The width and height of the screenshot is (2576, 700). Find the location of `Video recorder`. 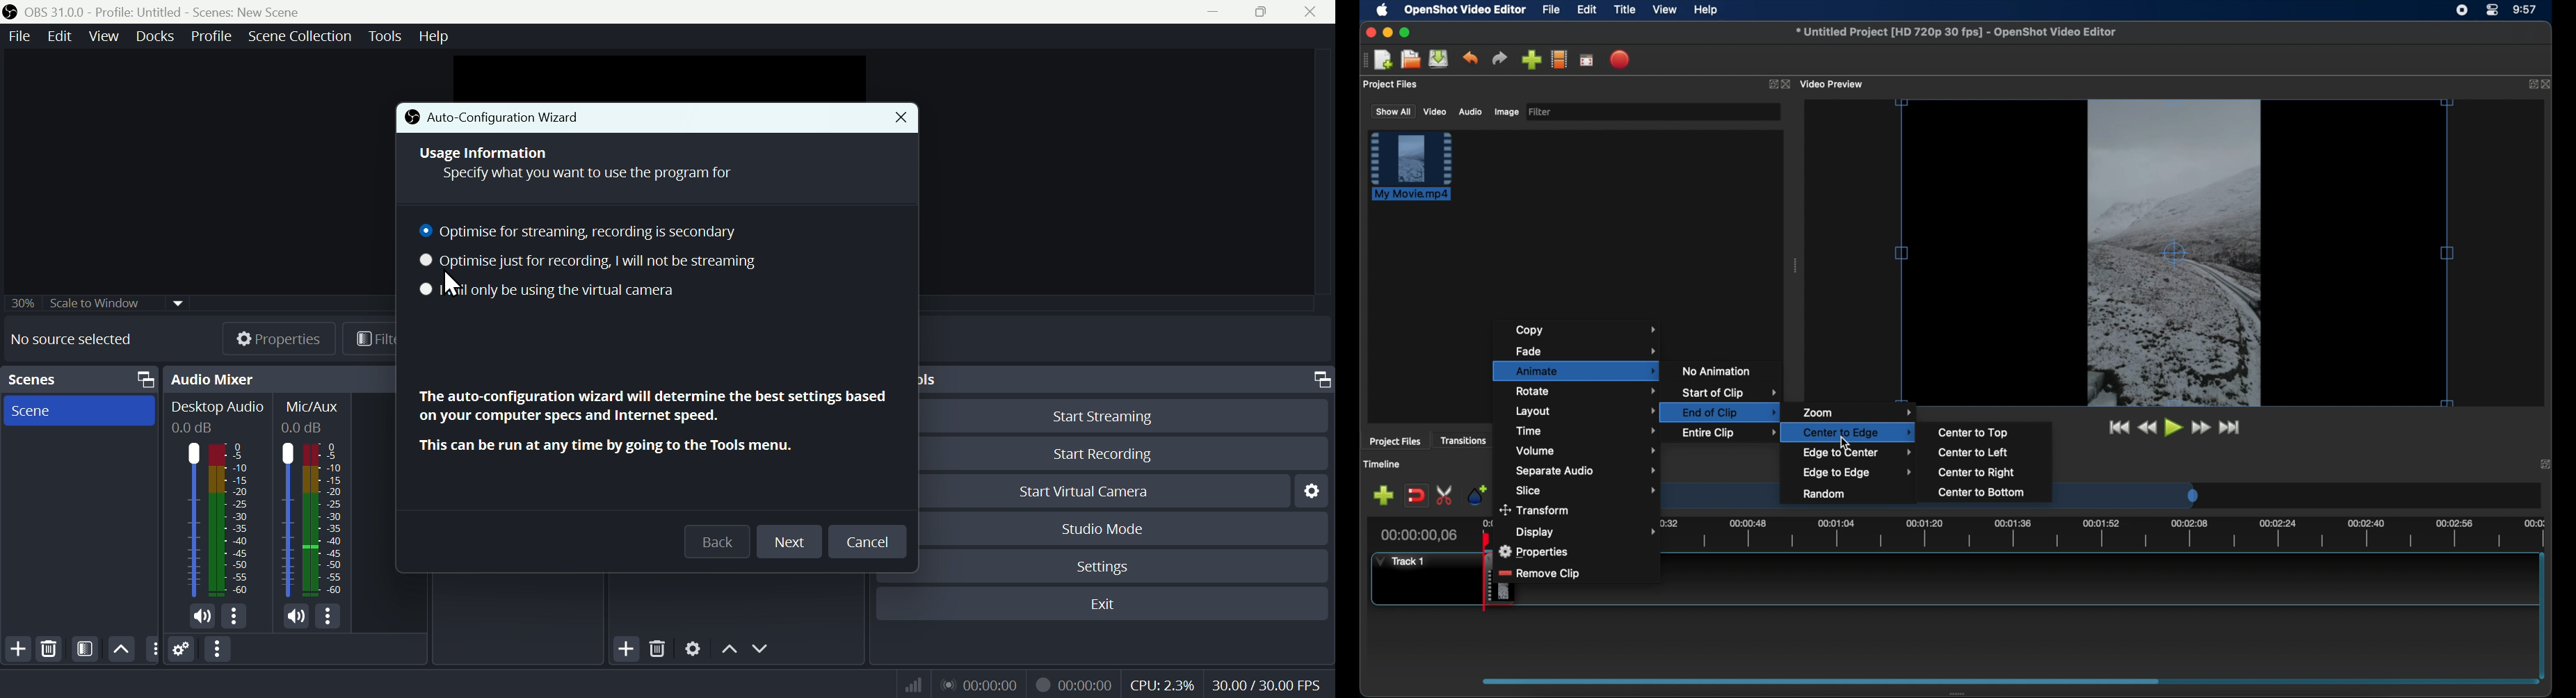

Video recorder is located at coordinates (1073, 683).